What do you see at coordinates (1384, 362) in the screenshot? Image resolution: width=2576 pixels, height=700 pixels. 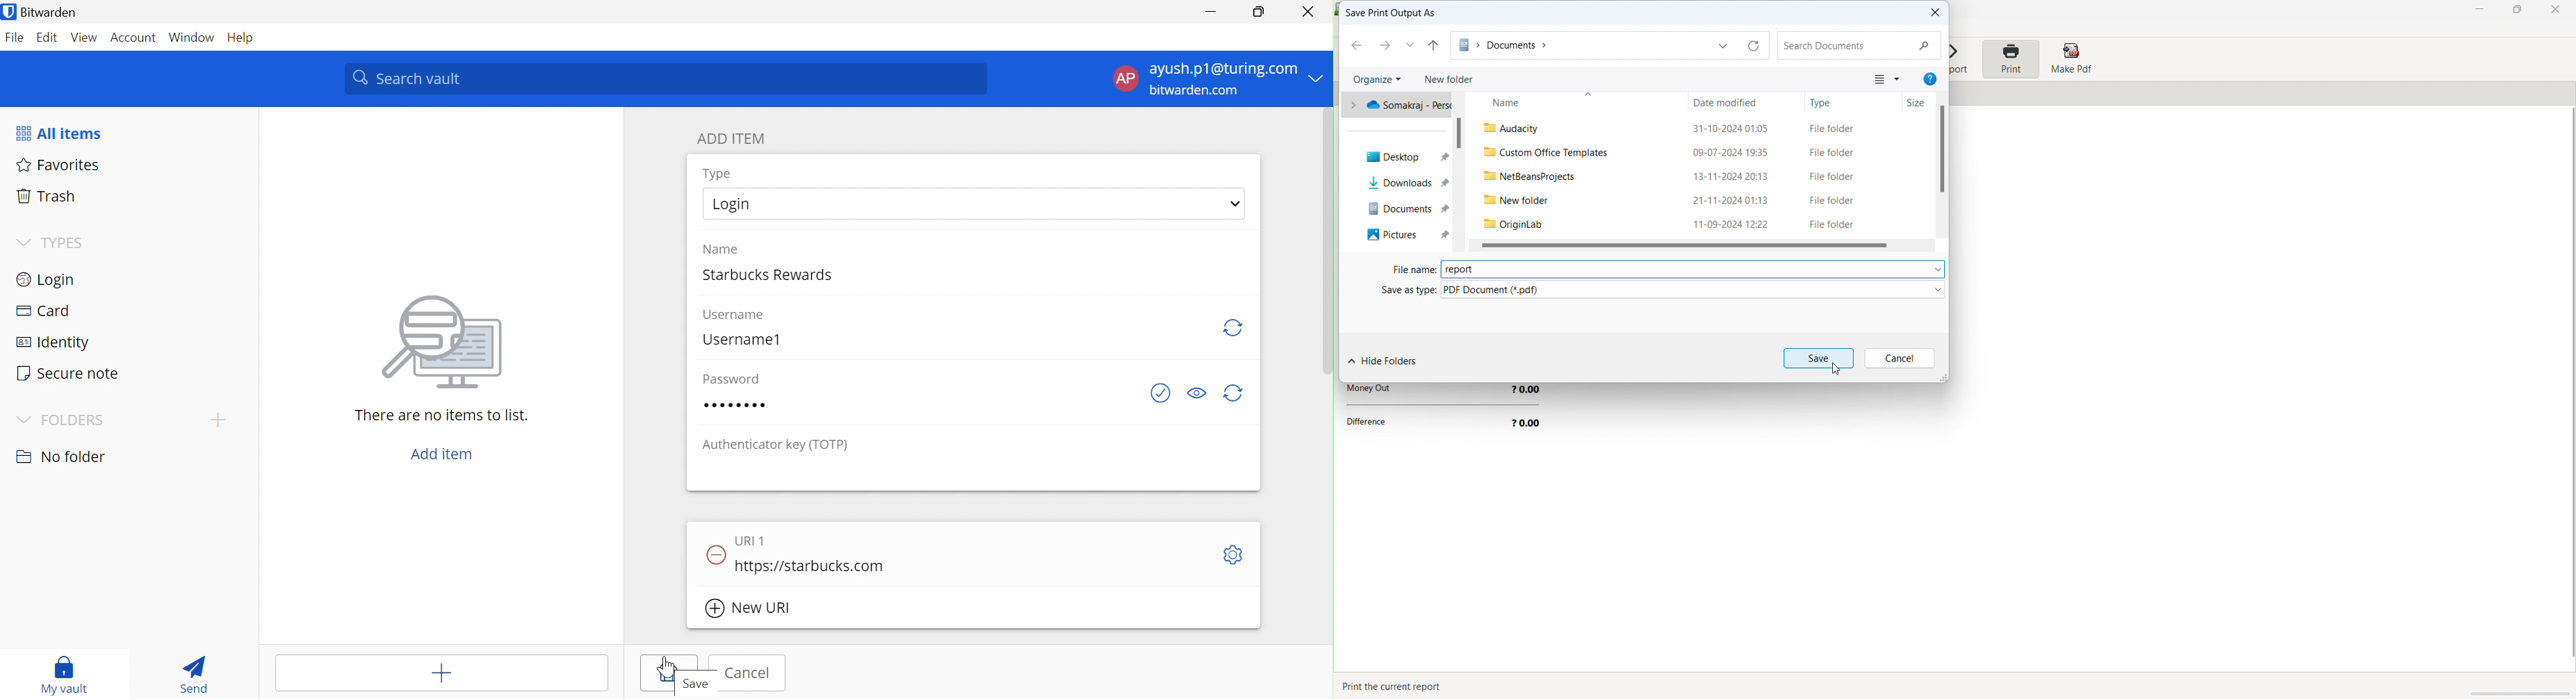 I see `hide folders` at bounding box center [1384, 362].